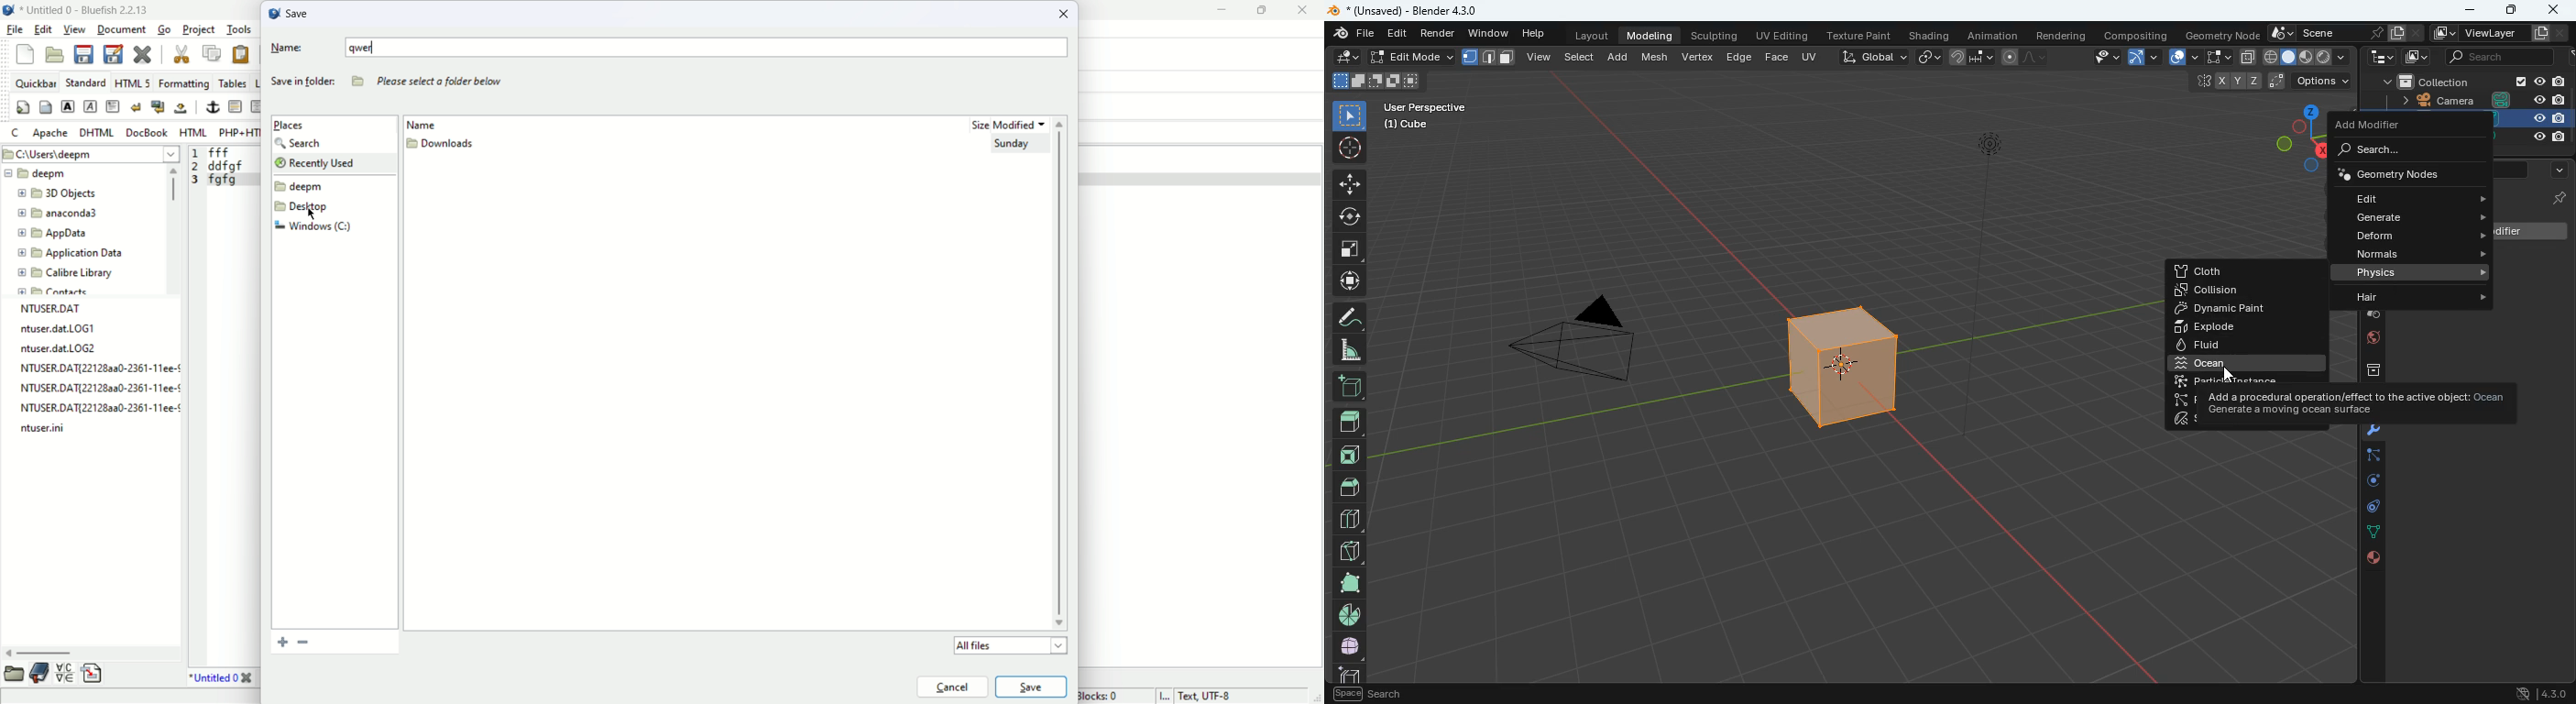 The image size is (2576, 728). Describe the element at coordinates (58, 194) in the screenshot. I see `3D objects` at that location.